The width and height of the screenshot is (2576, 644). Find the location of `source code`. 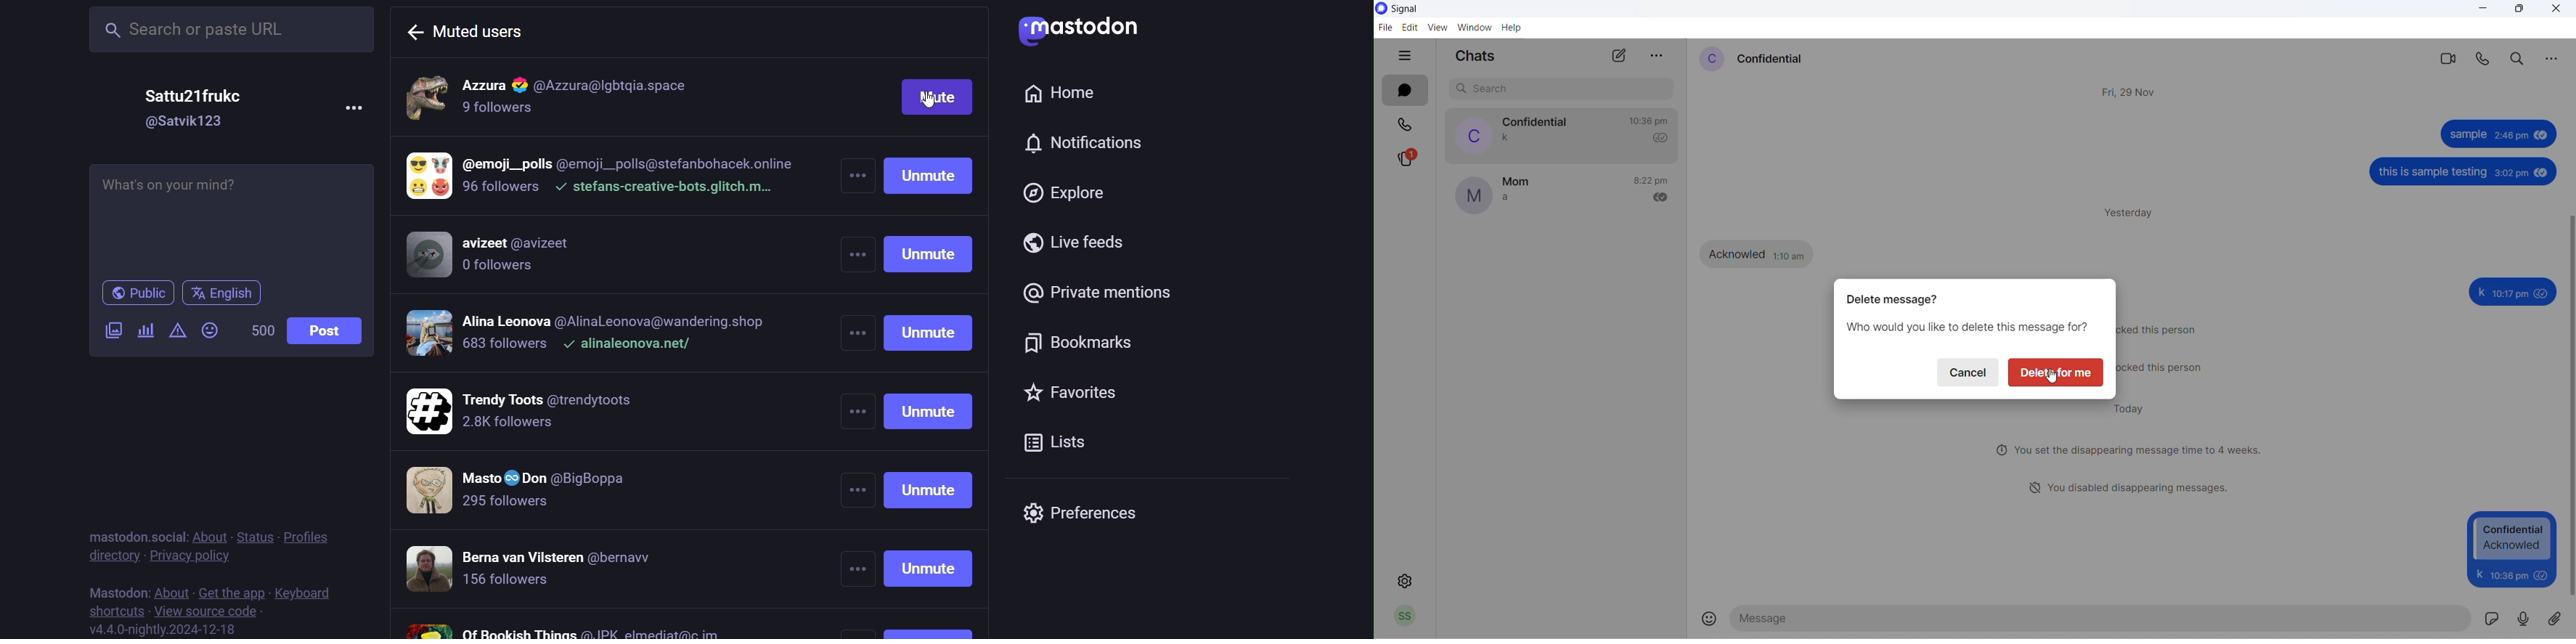

source code is located at coordinates (211, 611).